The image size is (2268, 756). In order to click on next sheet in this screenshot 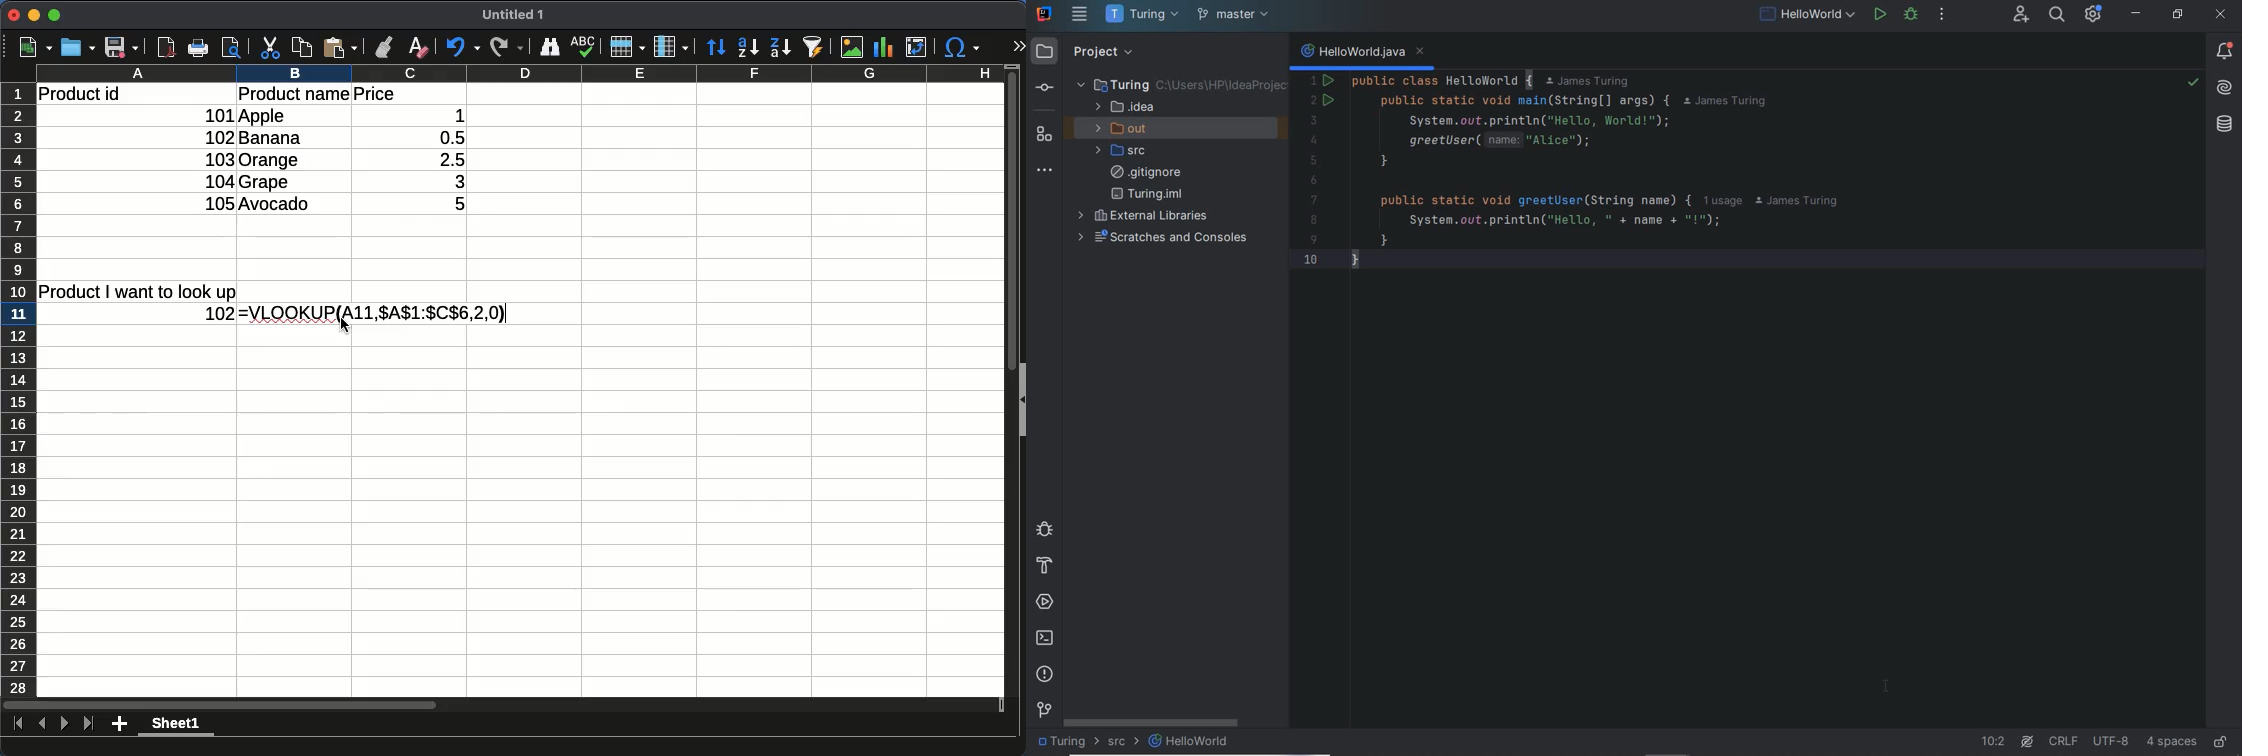, I will do `click(64, 724)`.